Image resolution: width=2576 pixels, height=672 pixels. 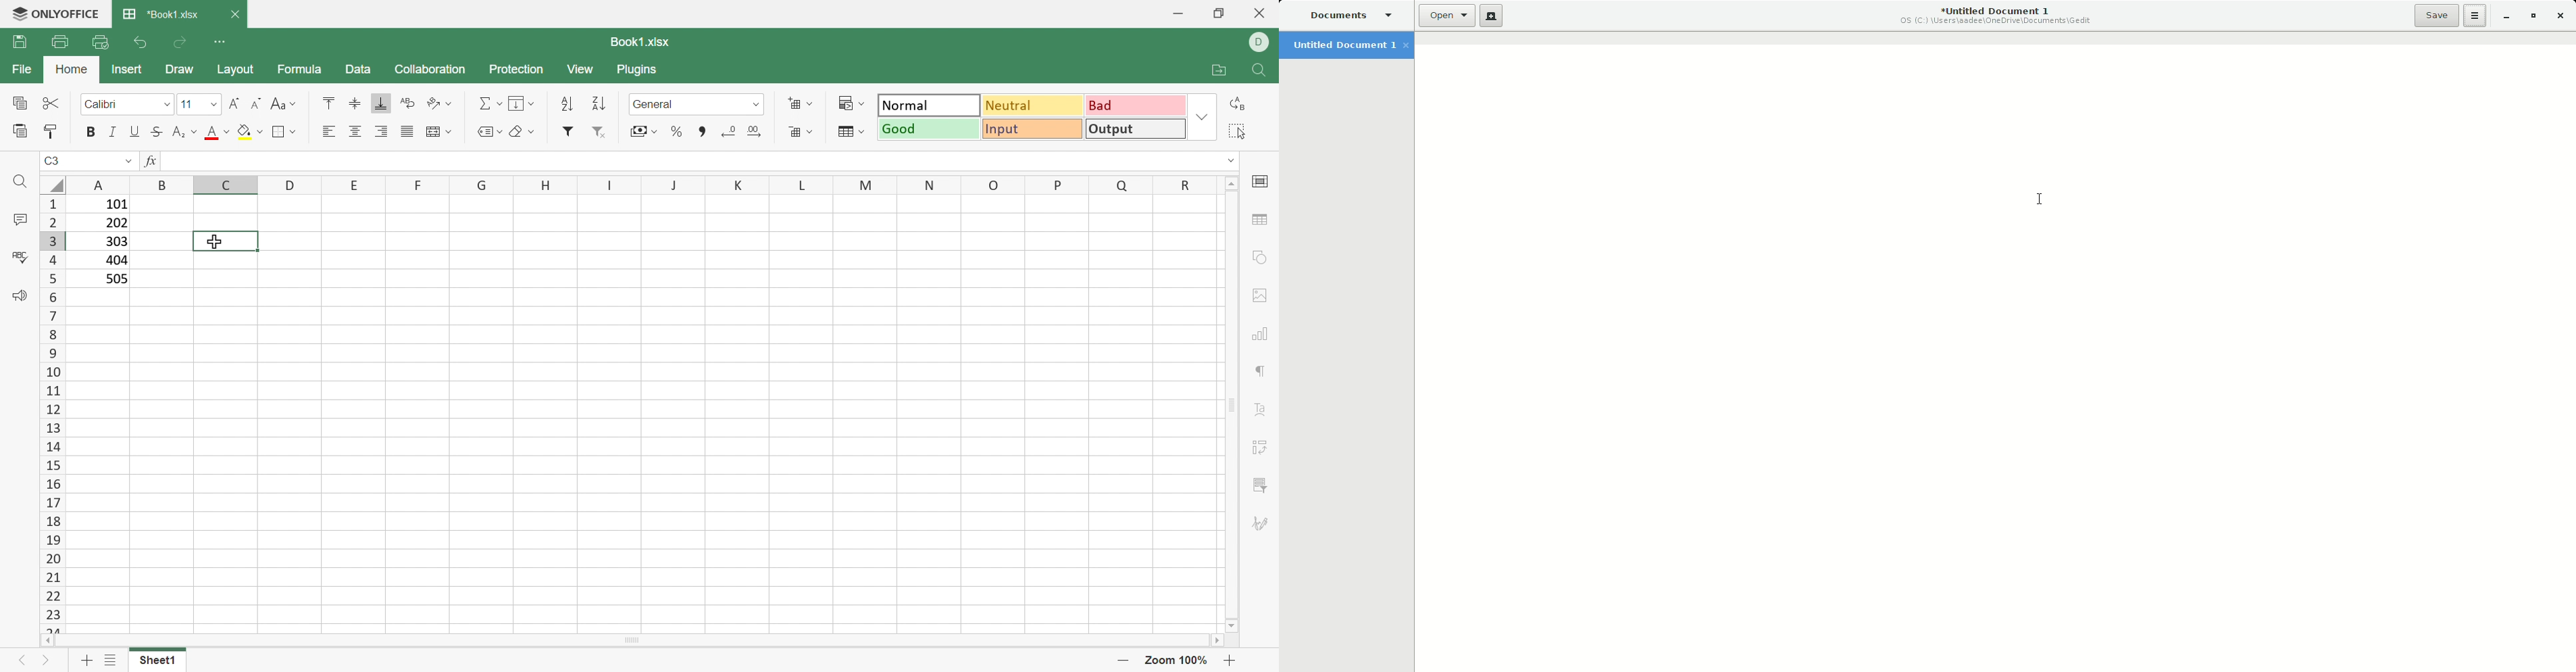 What do you see at coordinates (227, 42) in the screenshot?
I see `Customize quick access toolbar` at bounding box center [227, 42].